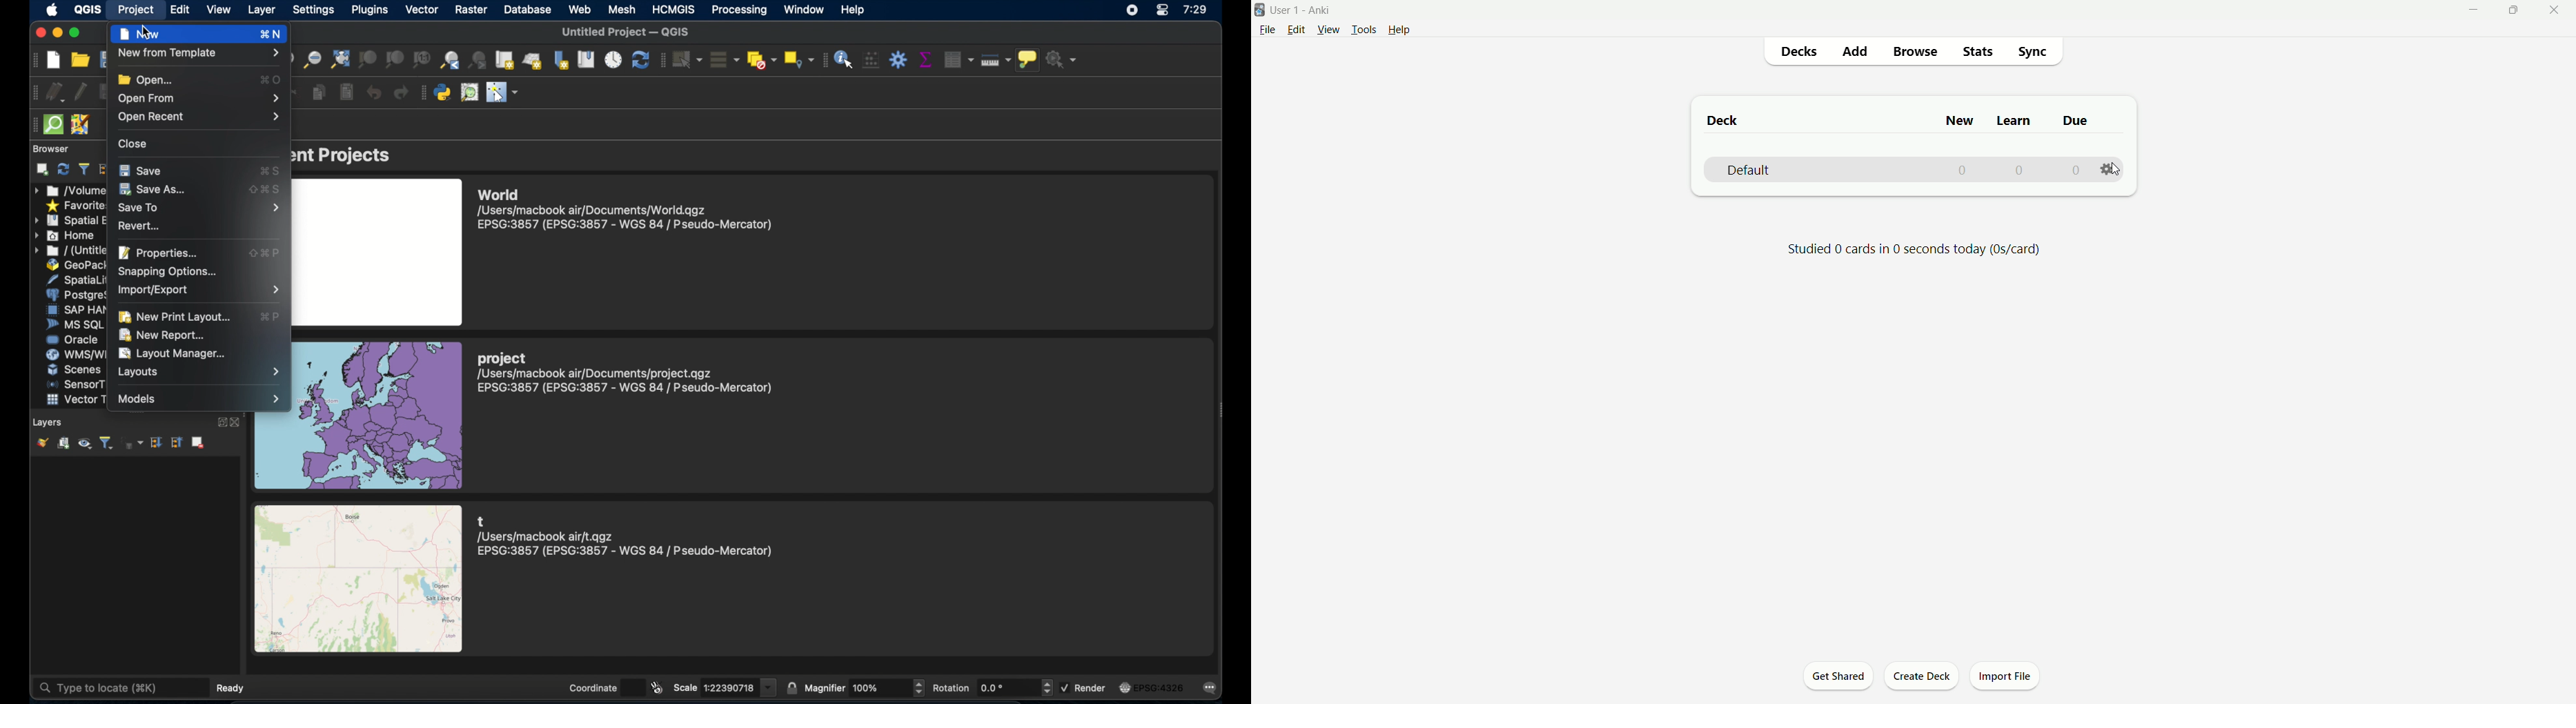 This screenshot has width=2576, height=728. Describe the element at coordinates (1294, 29) in the screenshot. I see `edit` at that location.